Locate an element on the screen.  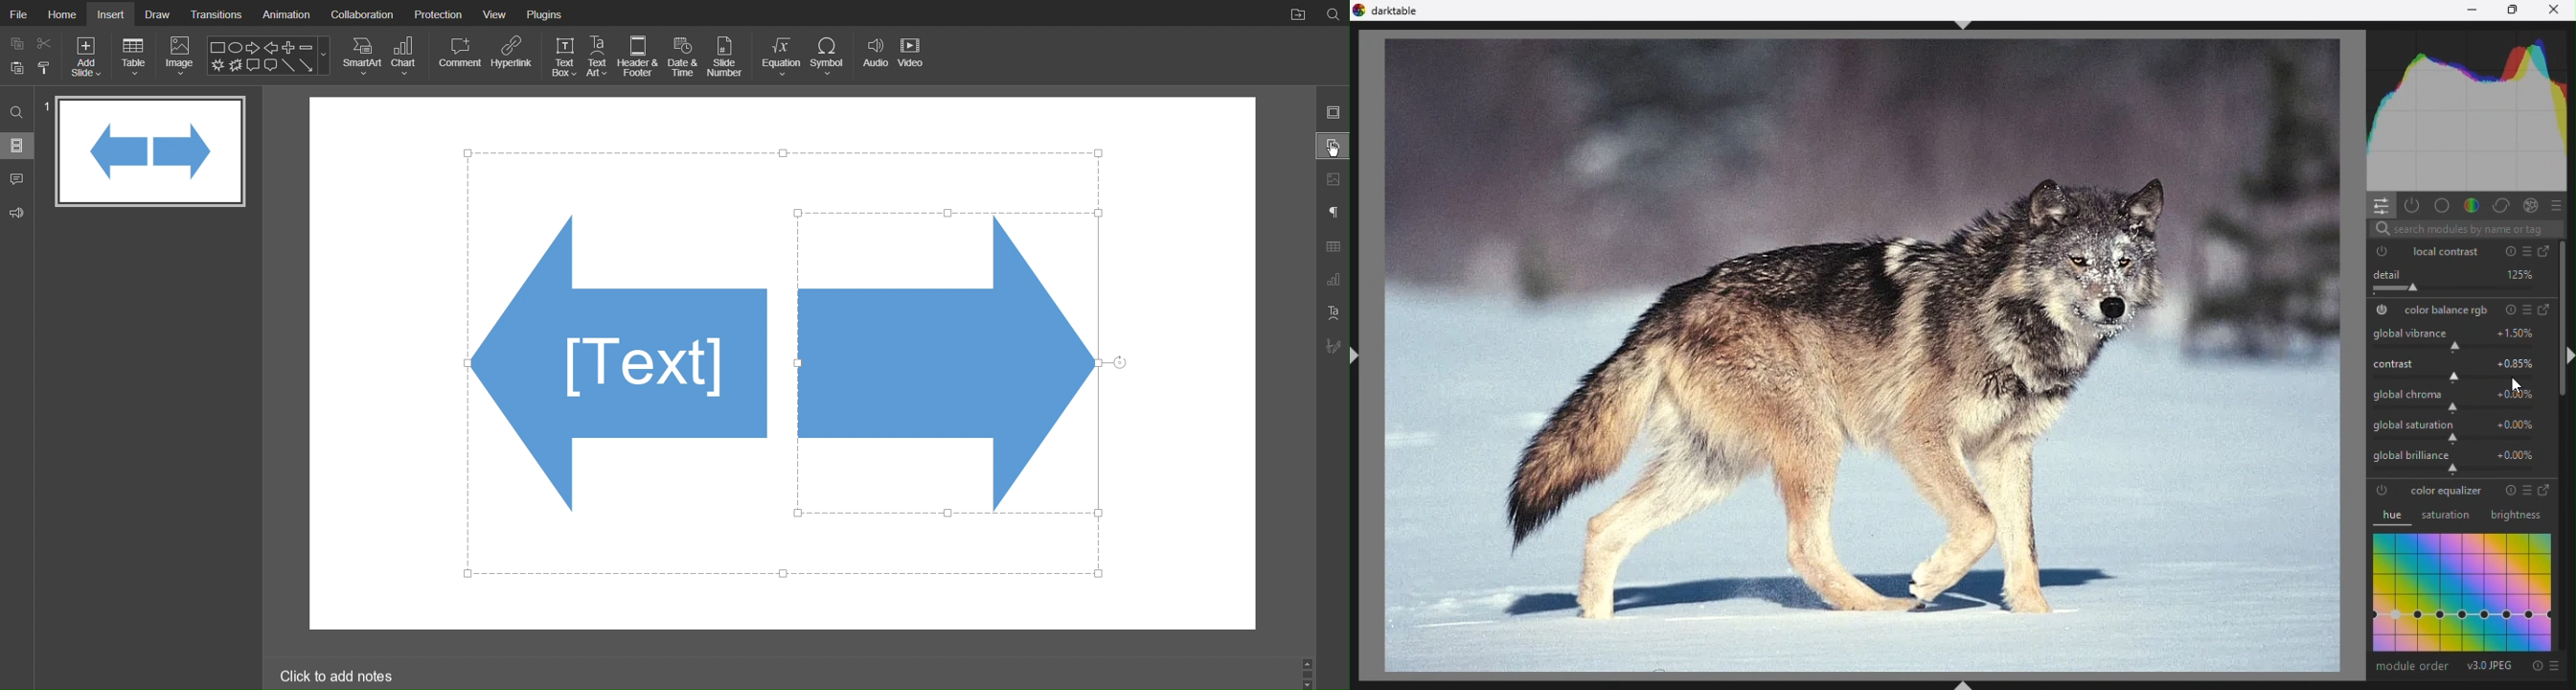
Animation is located at coordinates (286, 13).